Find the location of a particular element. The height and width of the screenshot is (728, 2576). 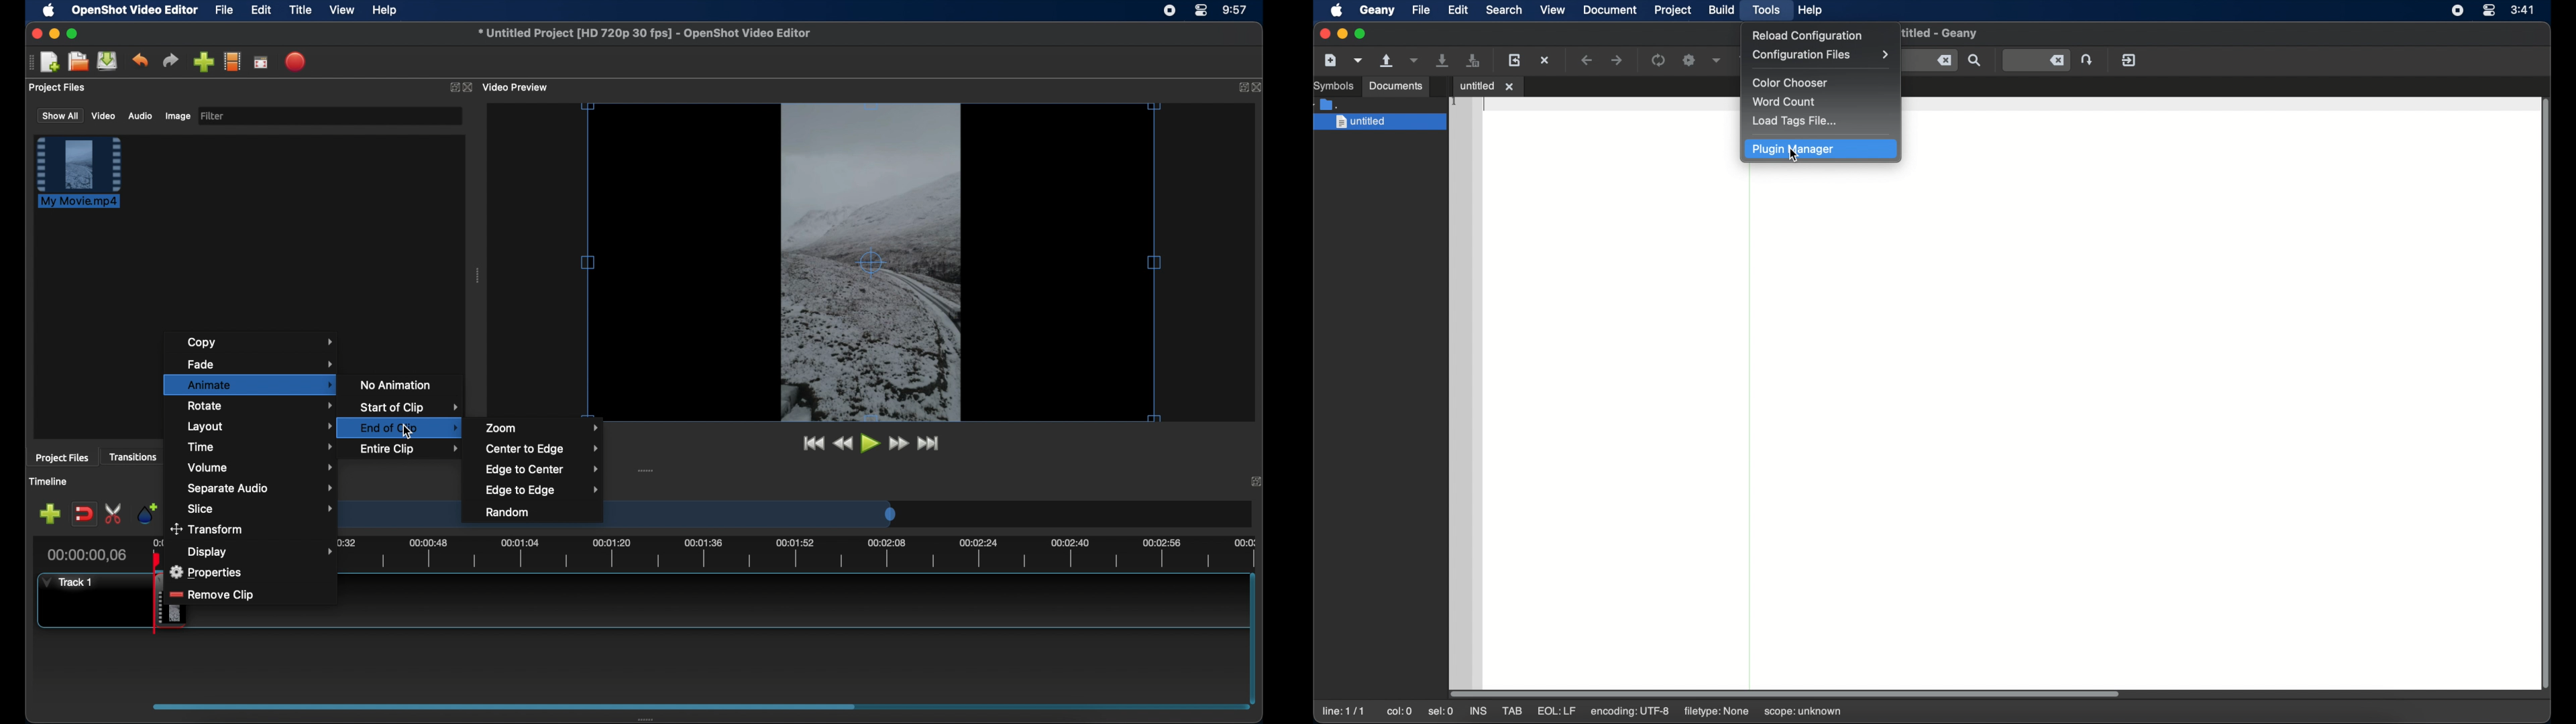

maximize is located at coordinates (72, 34).